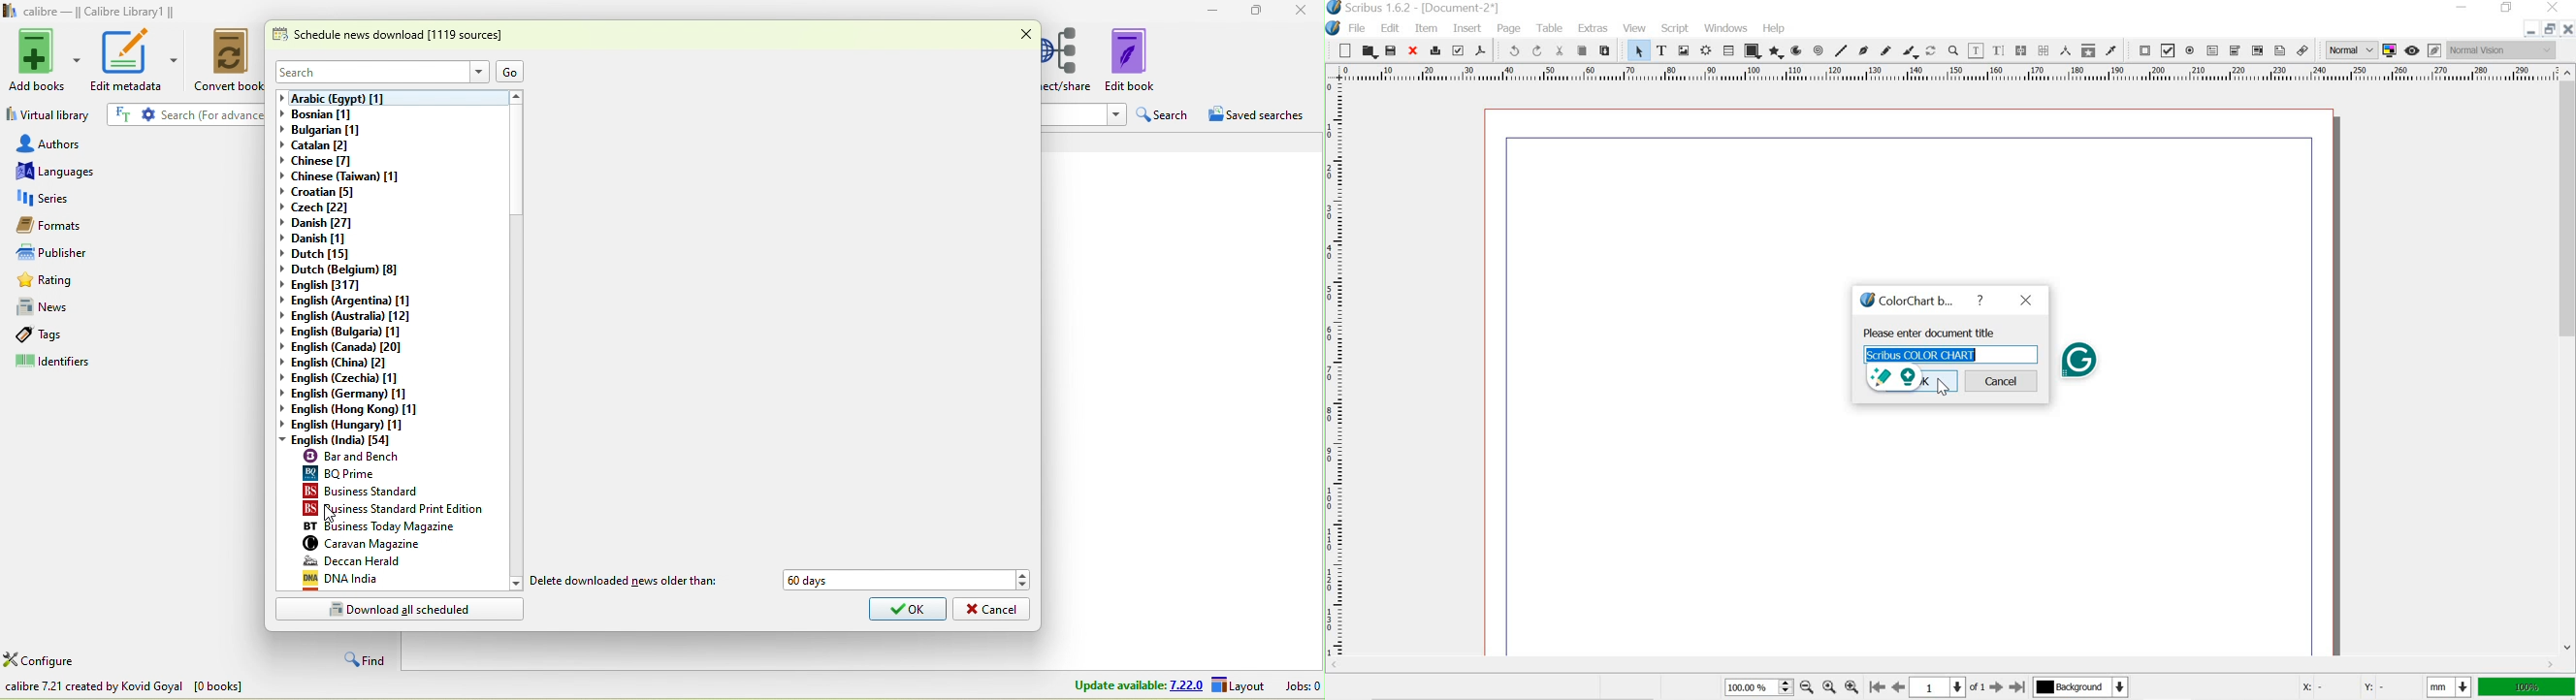  Describe the element at coordinates (626, 582) in the screenshot. I see `delete downloaded news older than` at that location.